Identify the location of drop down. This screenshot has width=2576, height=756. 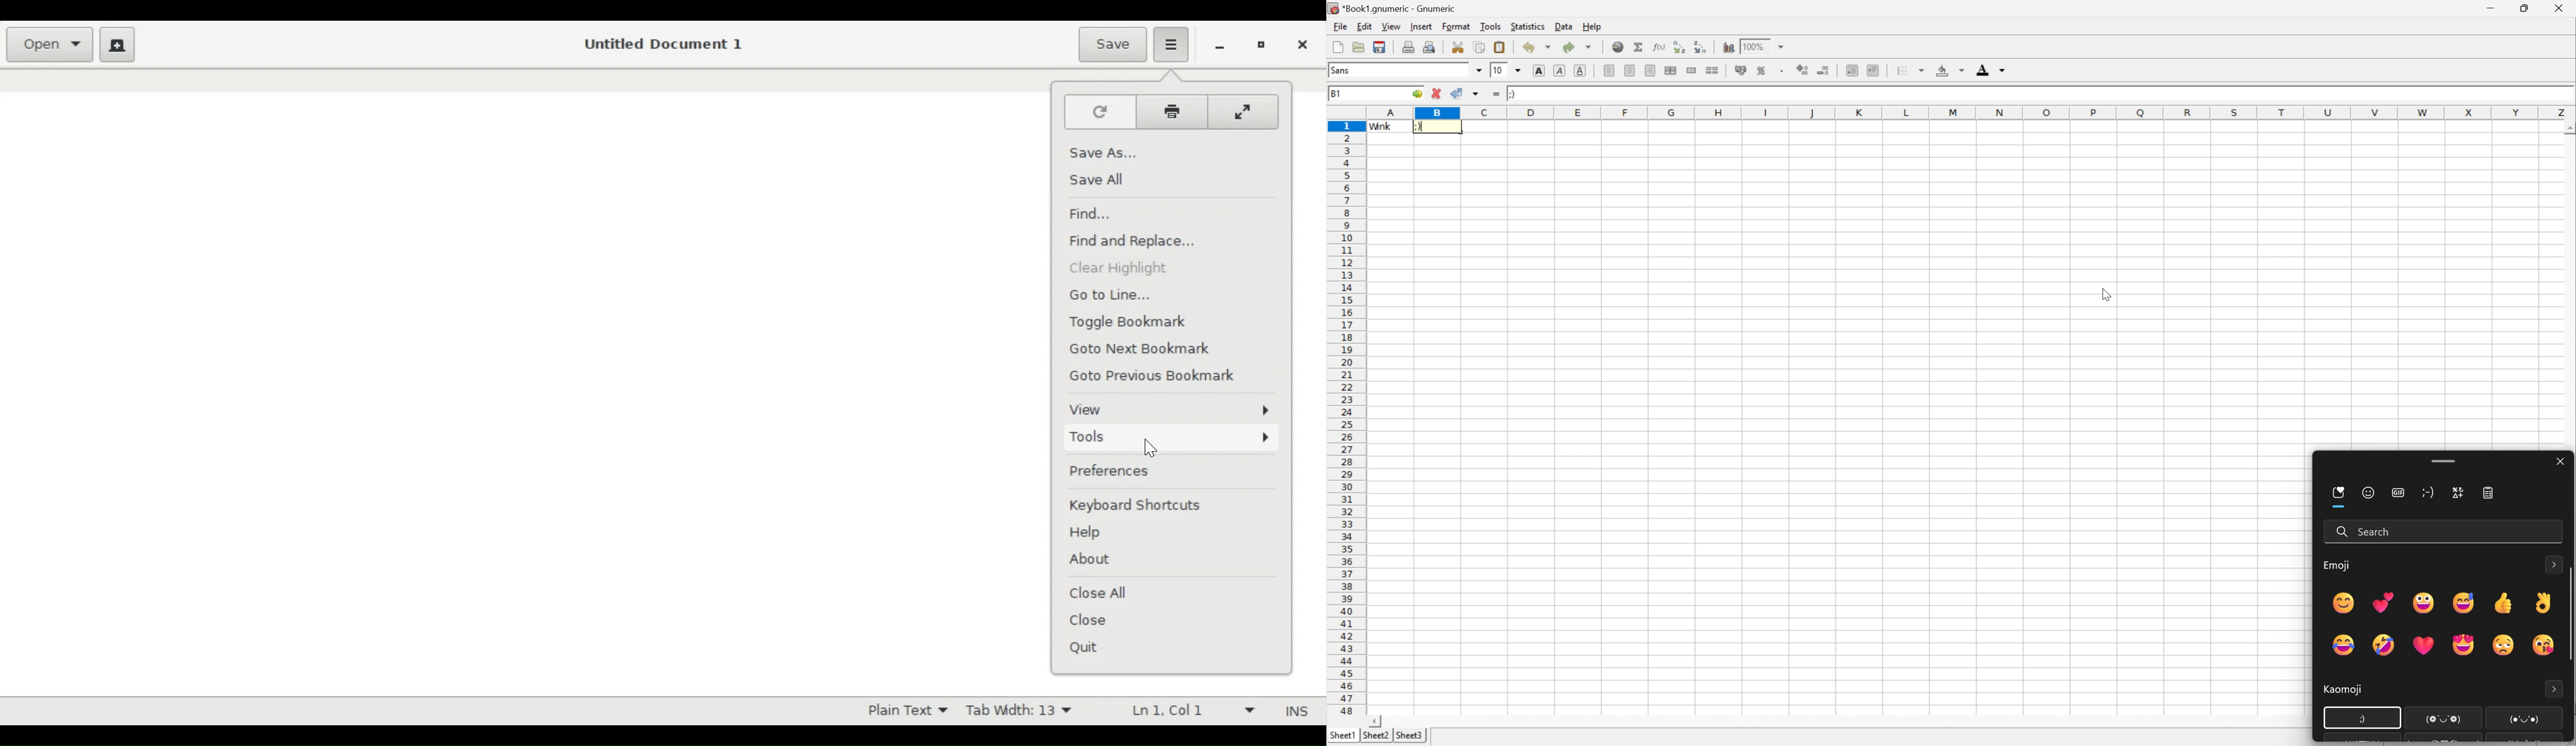
(1783, 46).